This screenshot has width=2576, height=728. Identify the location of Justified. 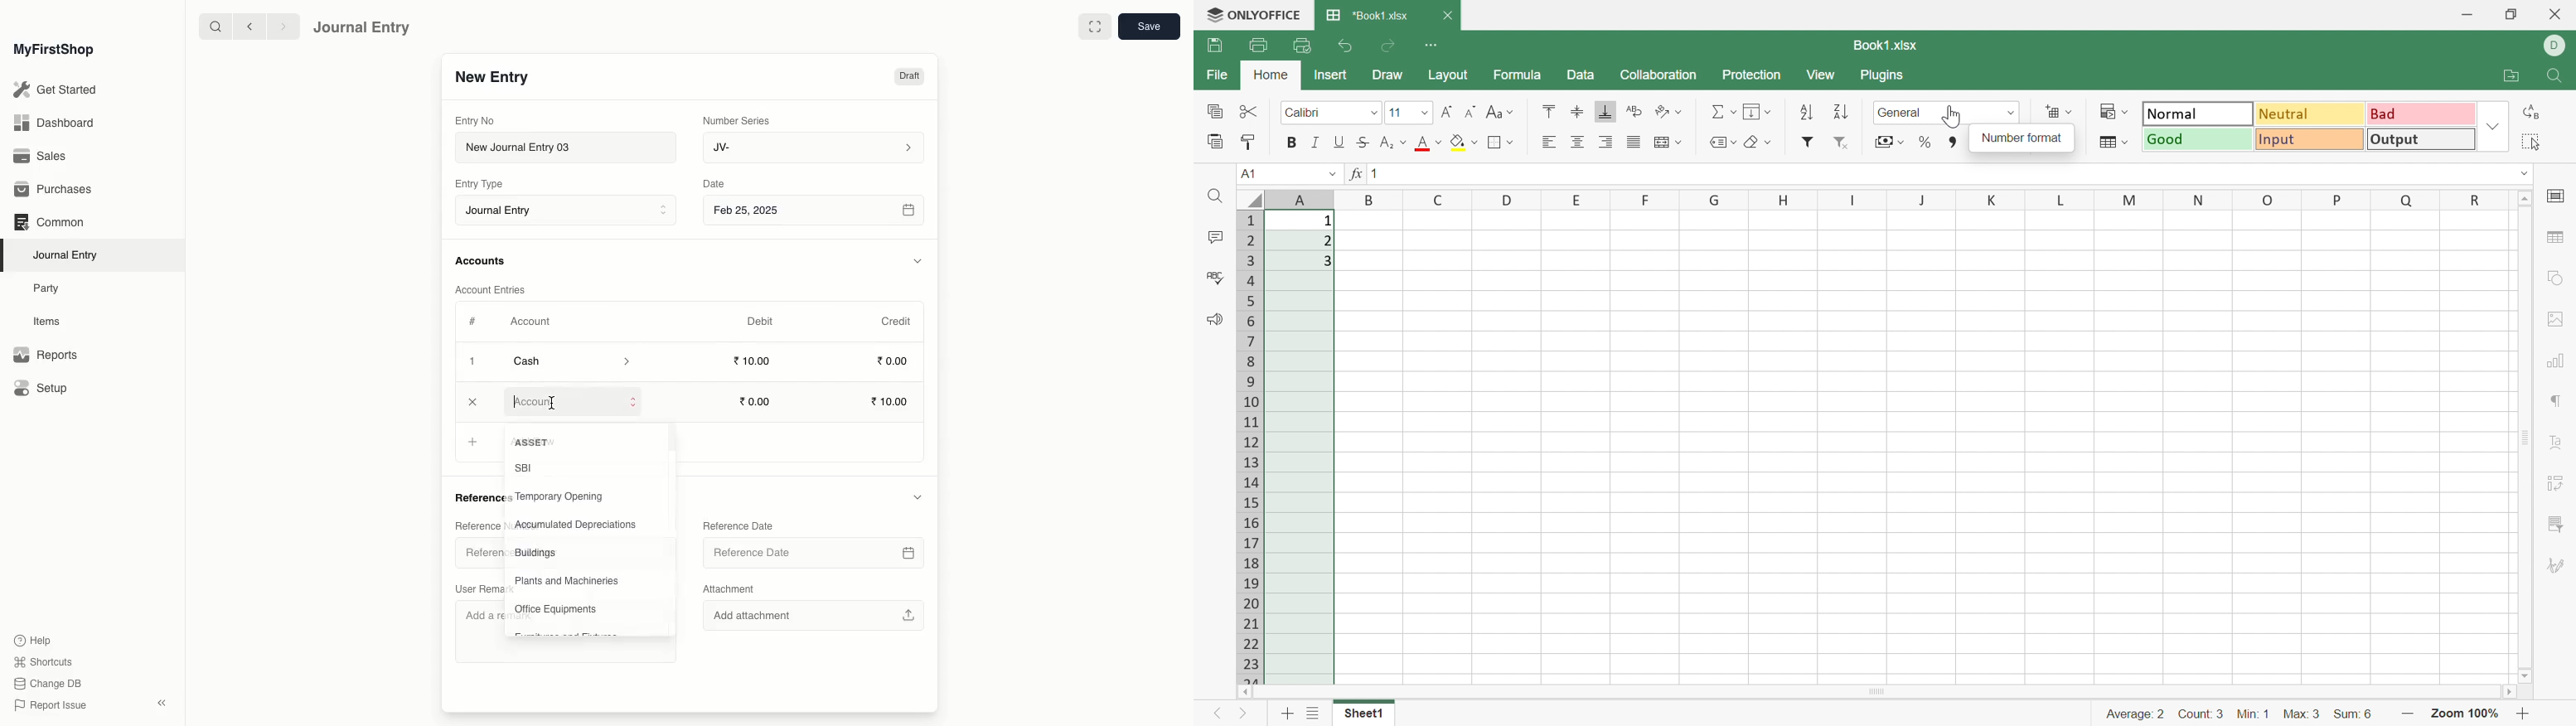
(1633, 140).